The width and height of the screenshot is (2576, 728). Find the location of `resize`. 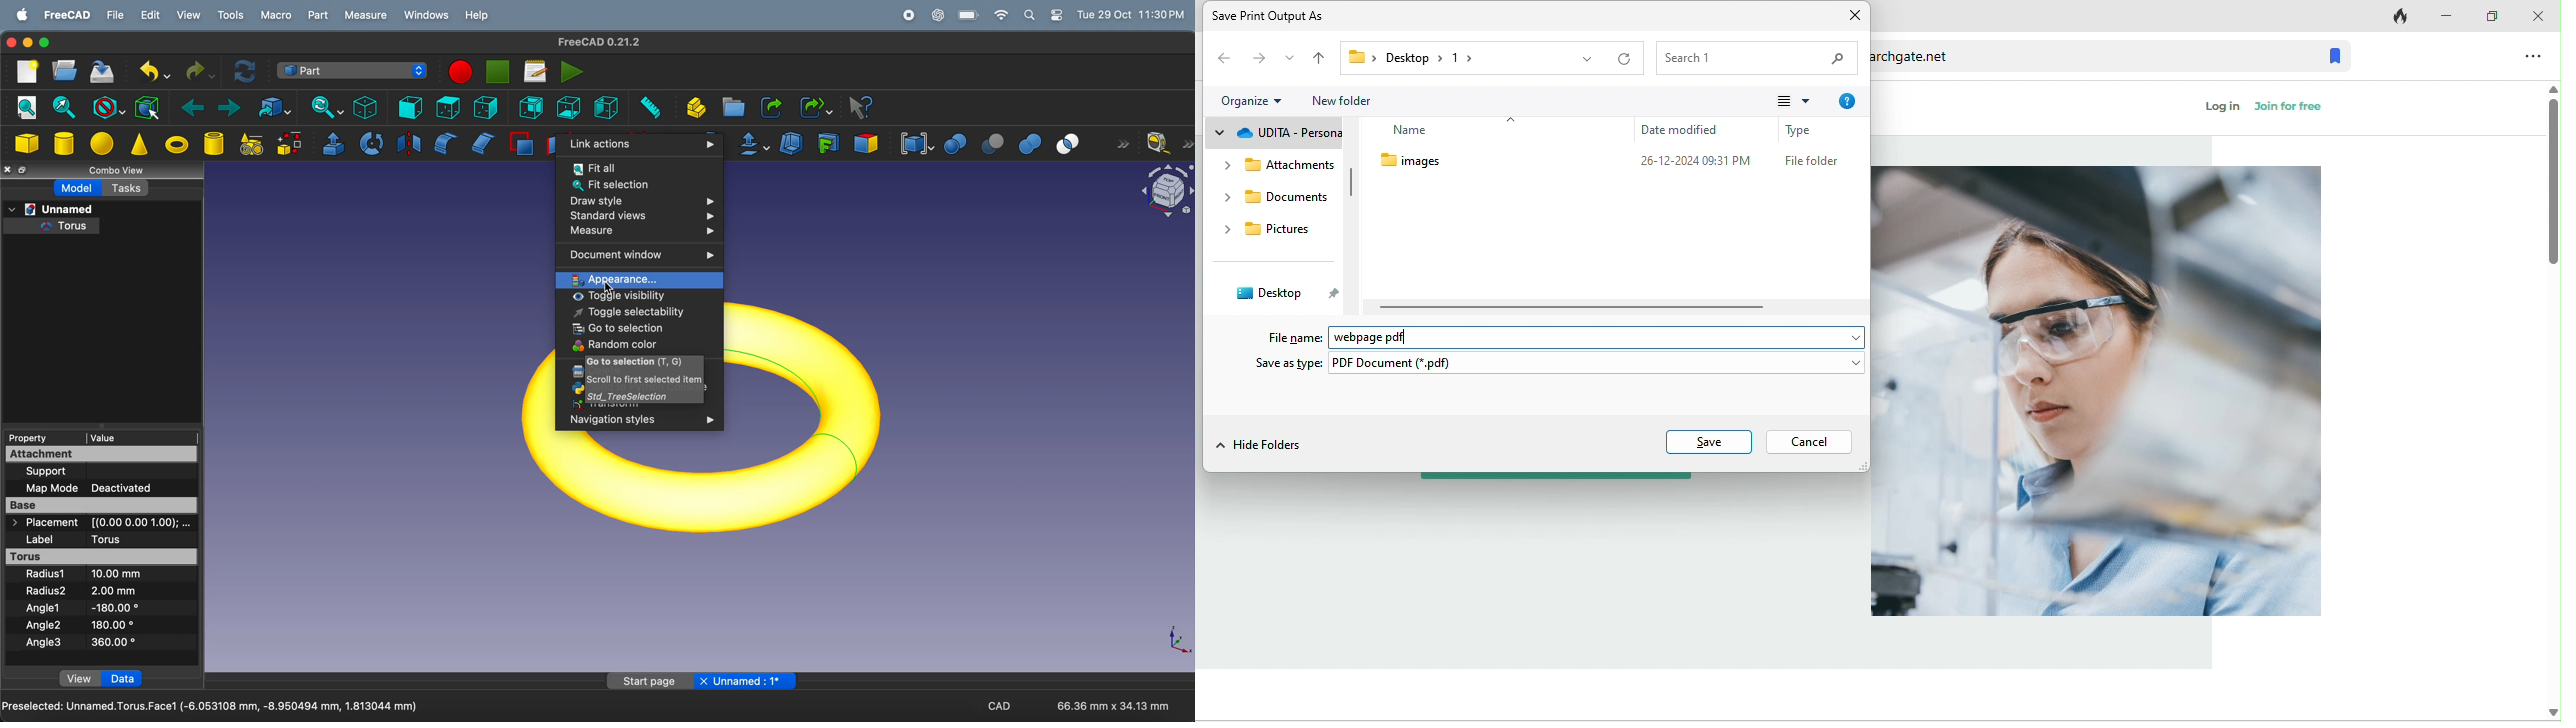

resize is located at coordinates (23, 169).